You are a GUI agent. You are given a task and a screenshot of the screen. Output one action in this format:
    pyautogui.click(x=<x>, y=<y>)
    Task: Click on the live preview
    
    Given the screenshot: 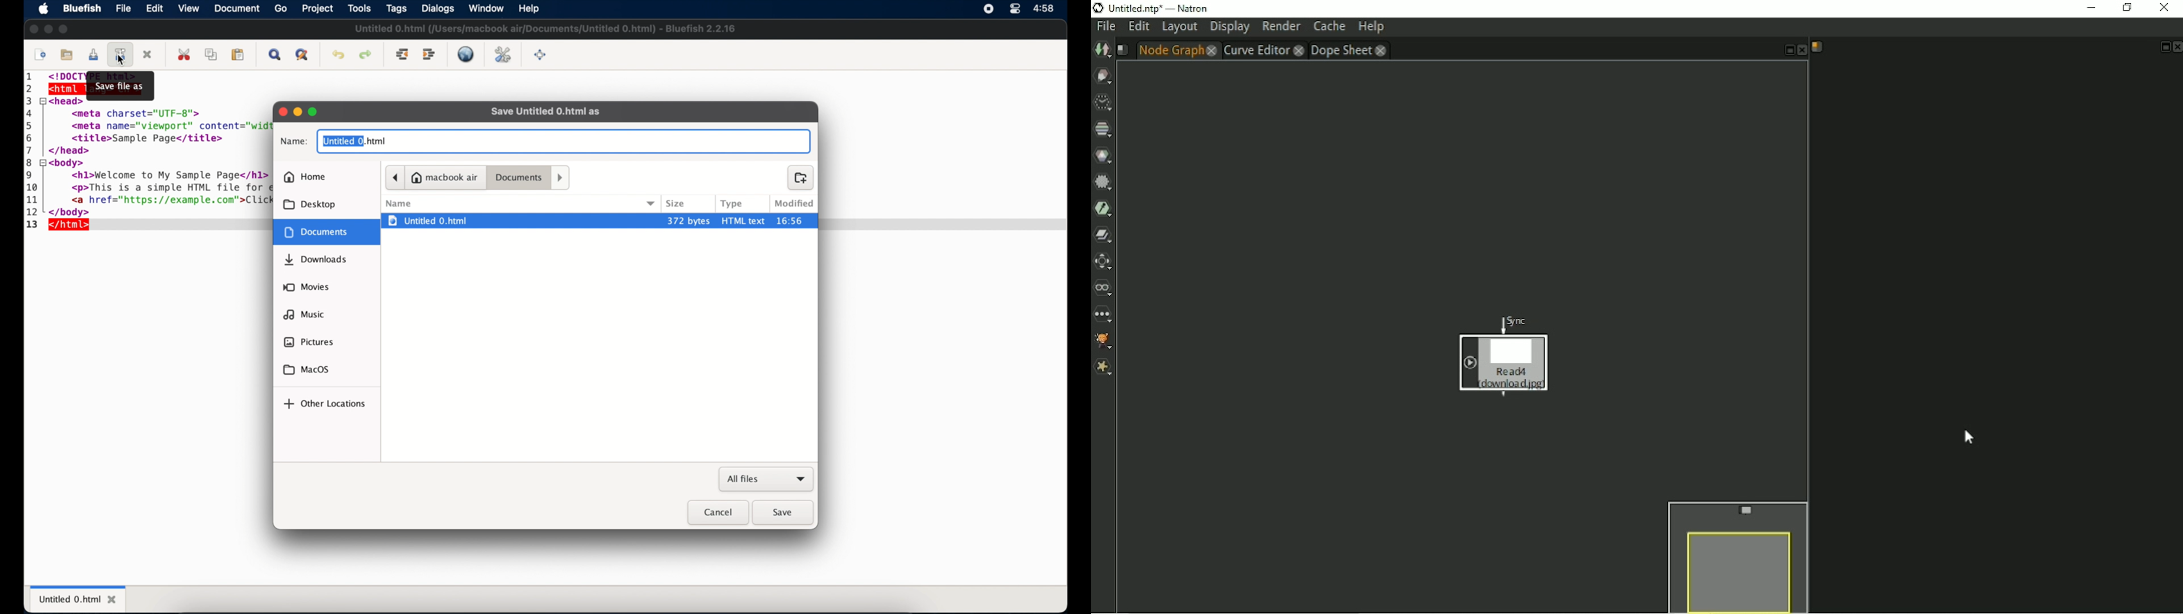 What is the action you would take?
    pyautogui.click(x=466, y=54)
    